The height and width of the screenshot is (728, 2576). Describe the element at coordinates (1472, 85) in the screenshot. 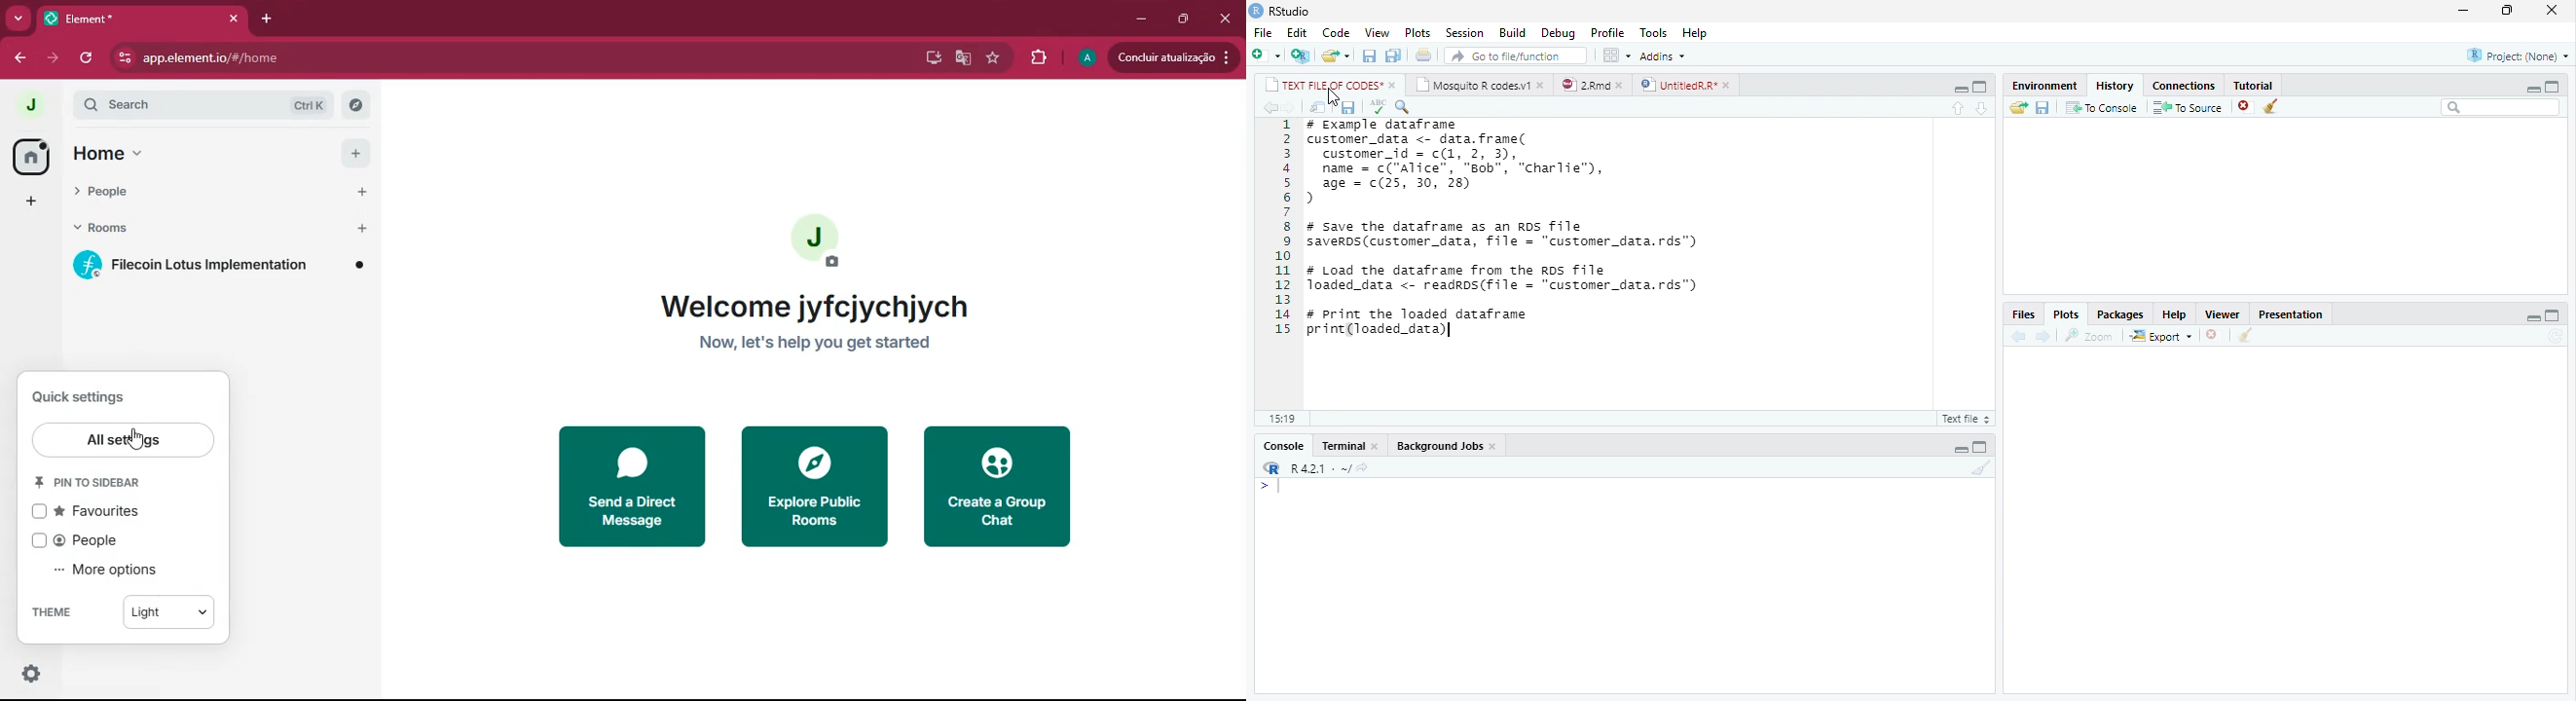

I see `Mosquito R codes.v1` at that location.